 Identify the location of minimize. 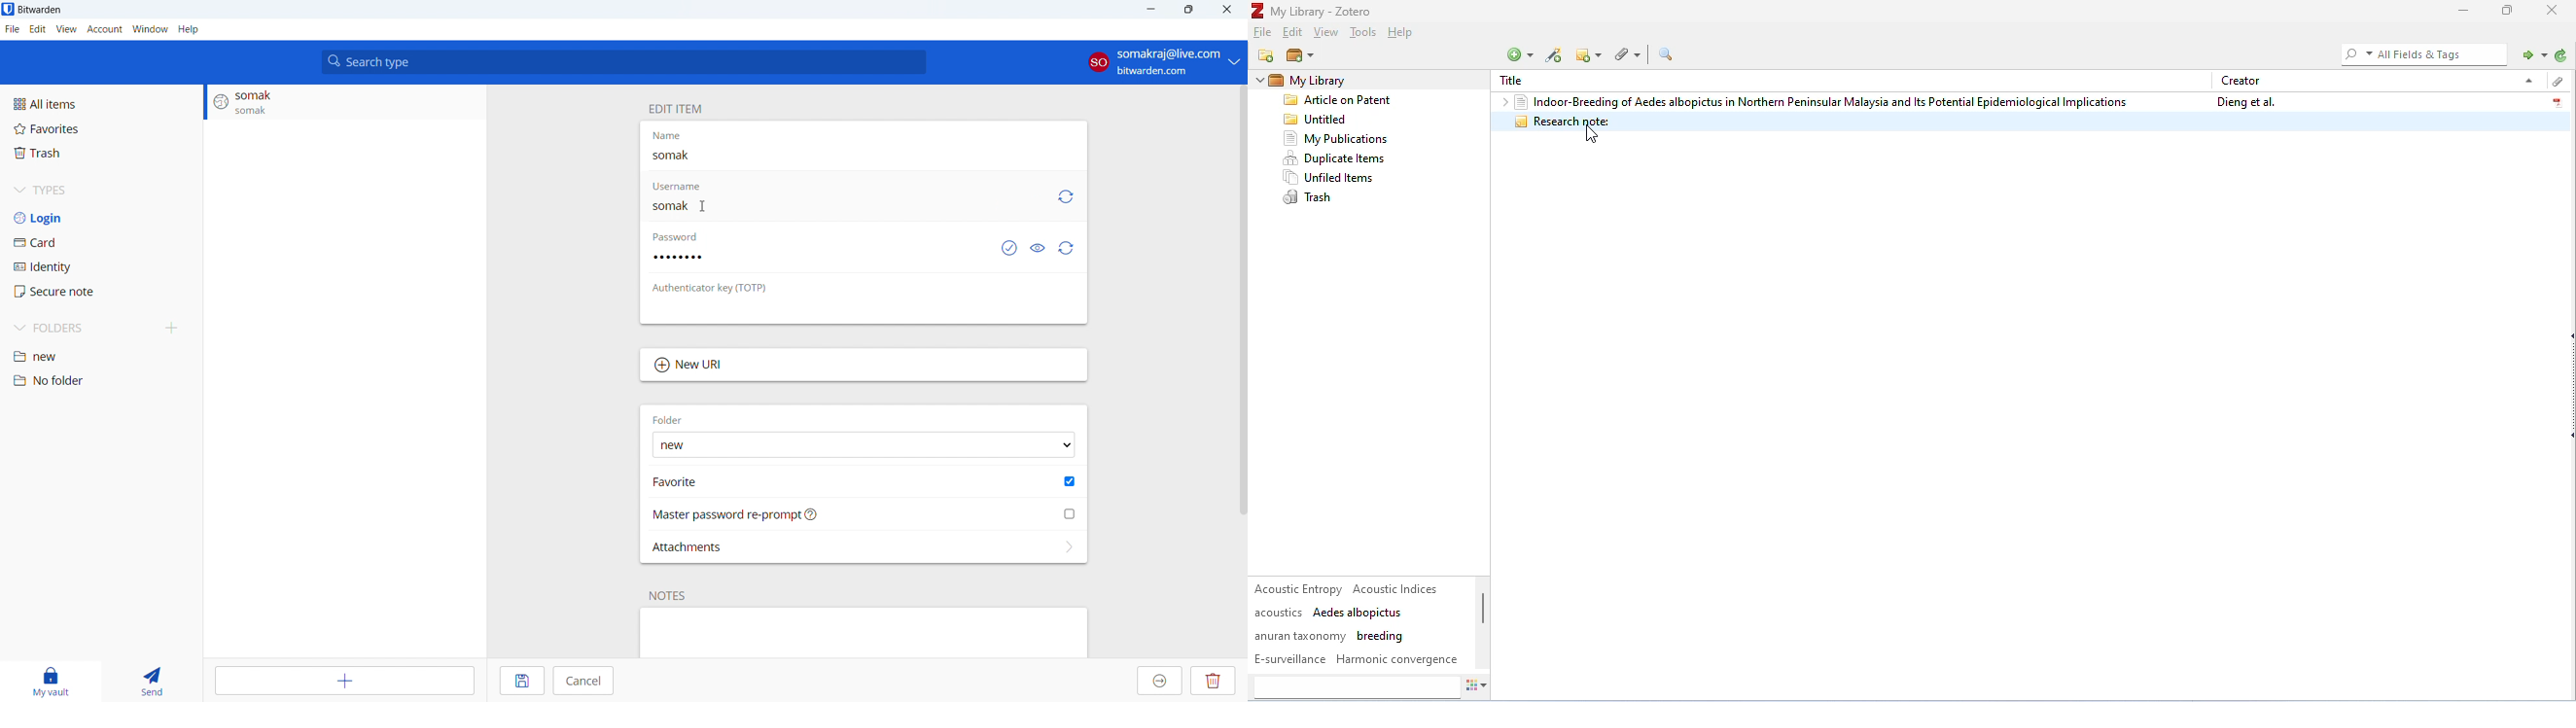
(2460, 11).